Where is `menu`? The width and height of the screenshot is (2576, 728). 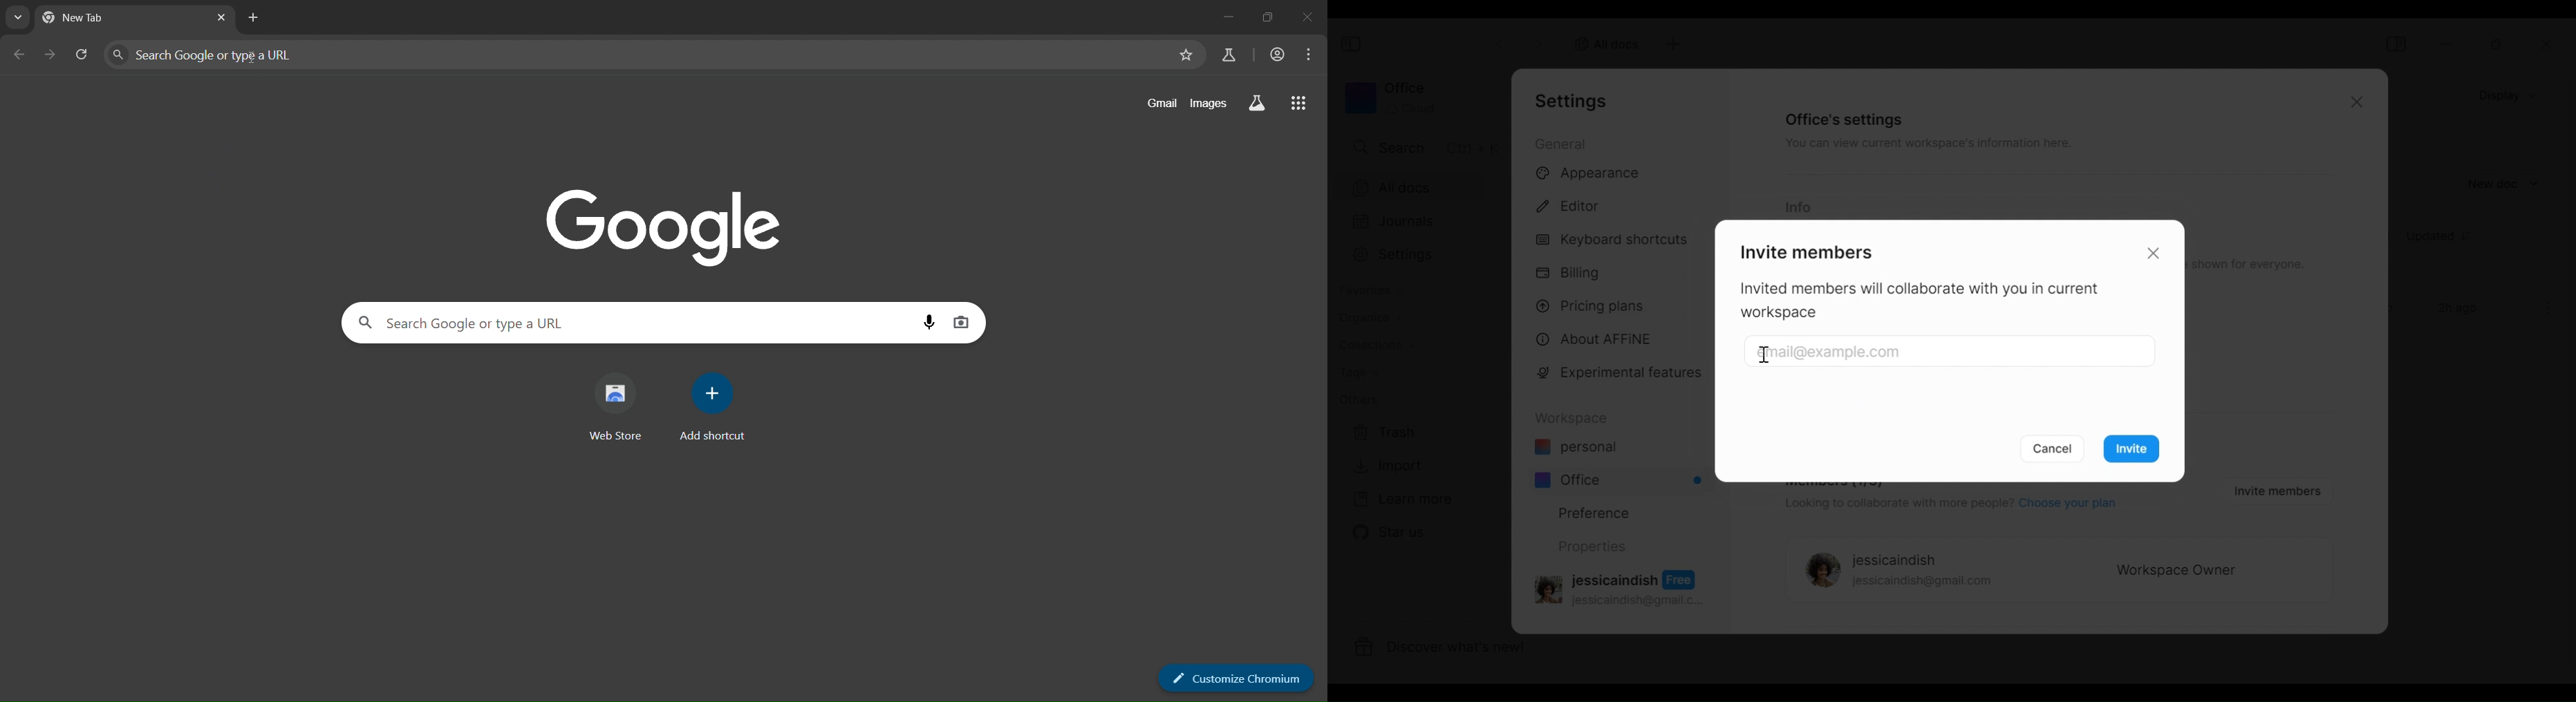 menu is located at coordinates (1309, 54).